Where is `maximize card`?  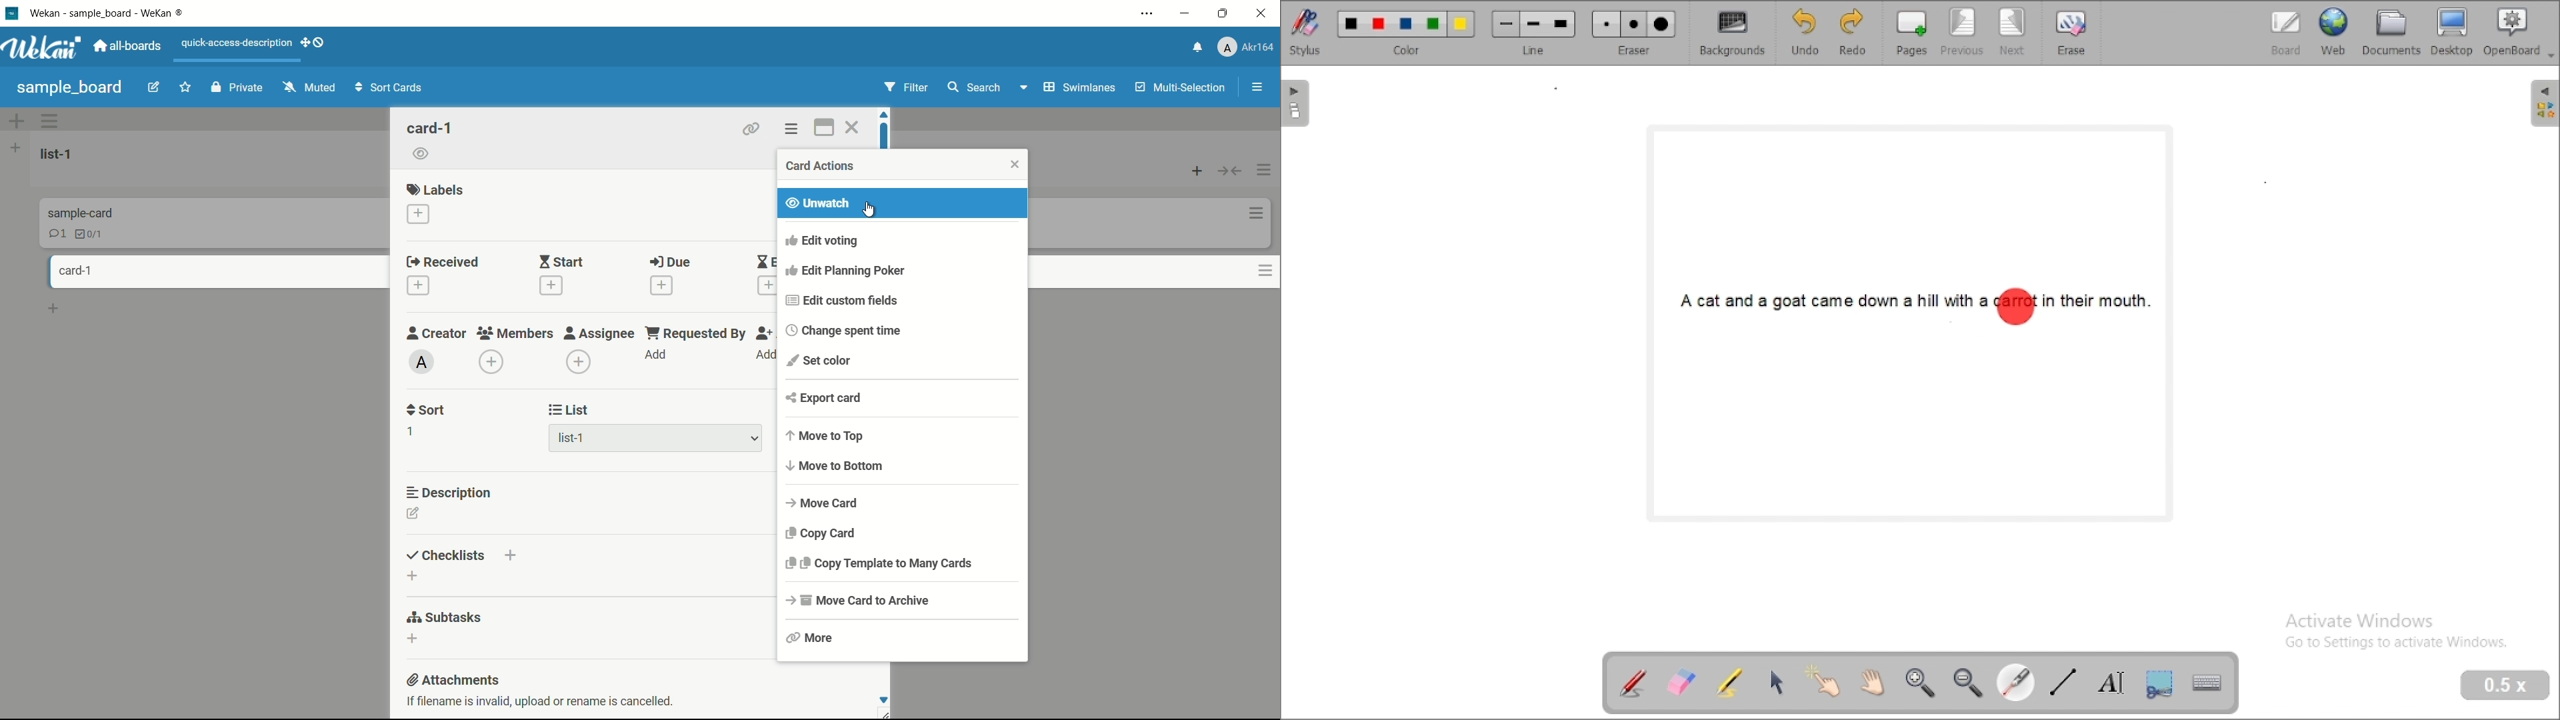
maximize card is located at coordinates (825, 127).